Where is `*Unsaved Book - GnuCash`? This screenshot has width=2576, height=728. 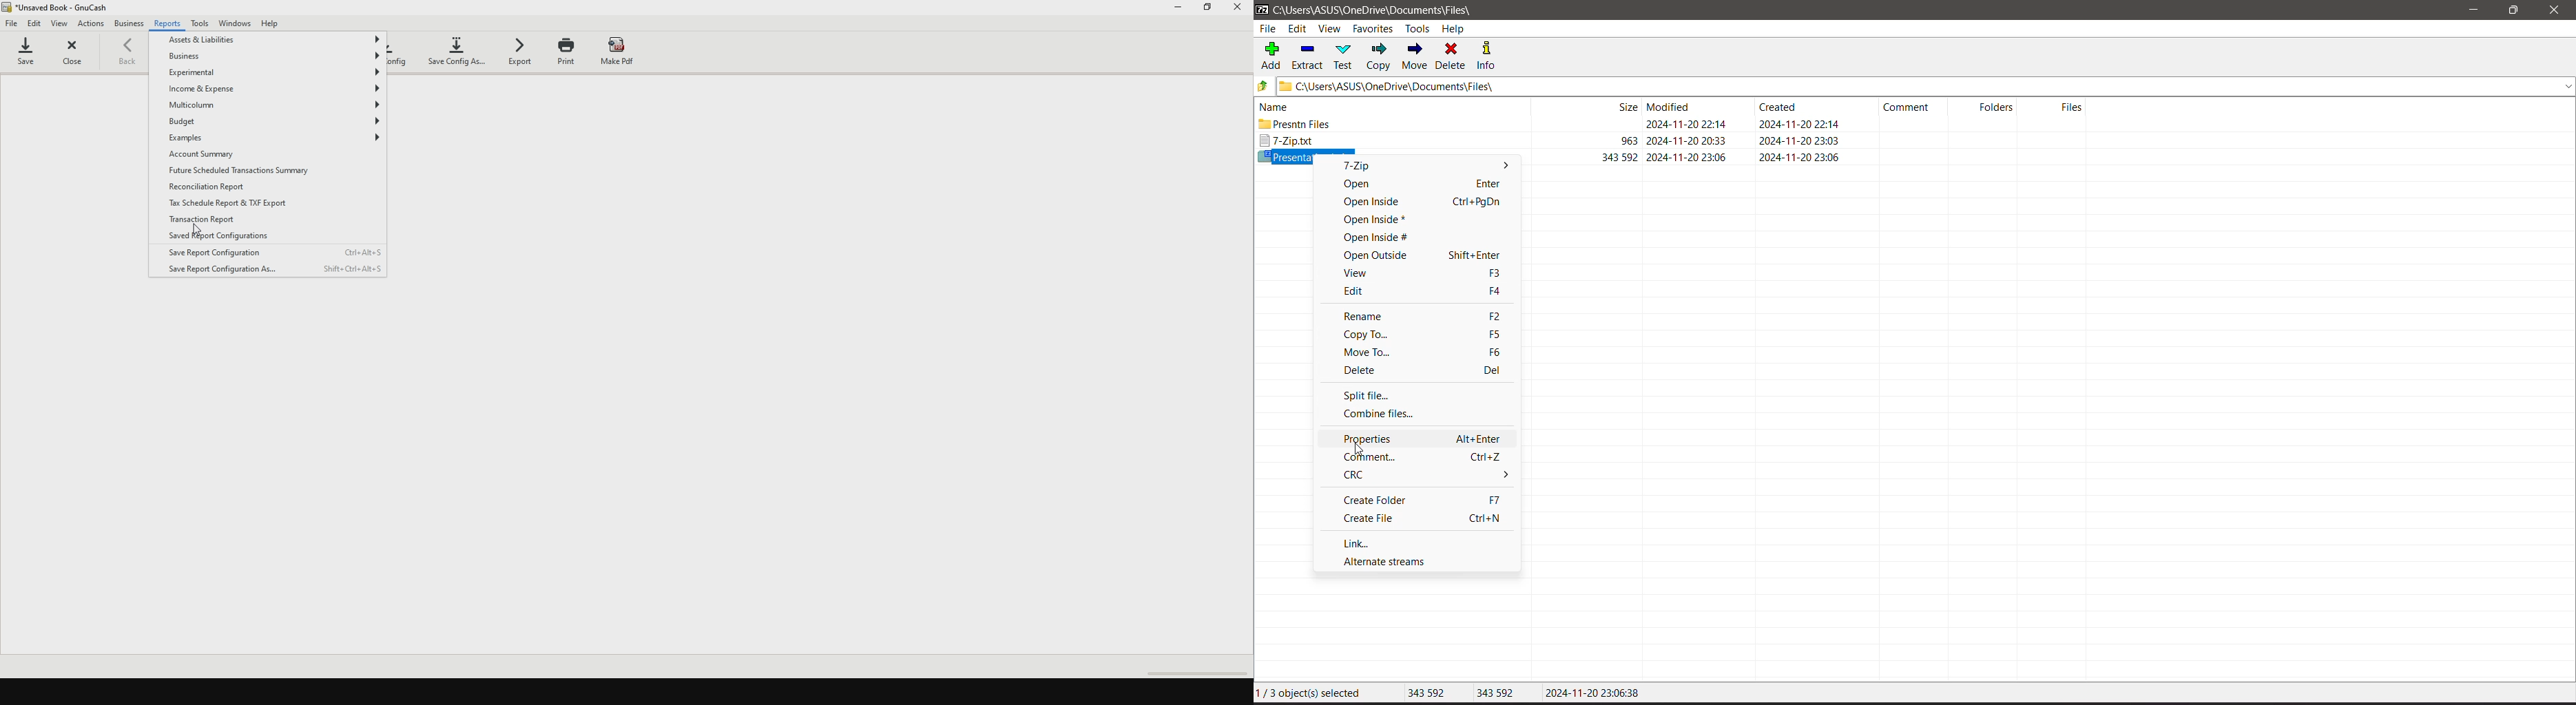
*Unsaved Book - GnuCash is located at coordinates (67, 8).